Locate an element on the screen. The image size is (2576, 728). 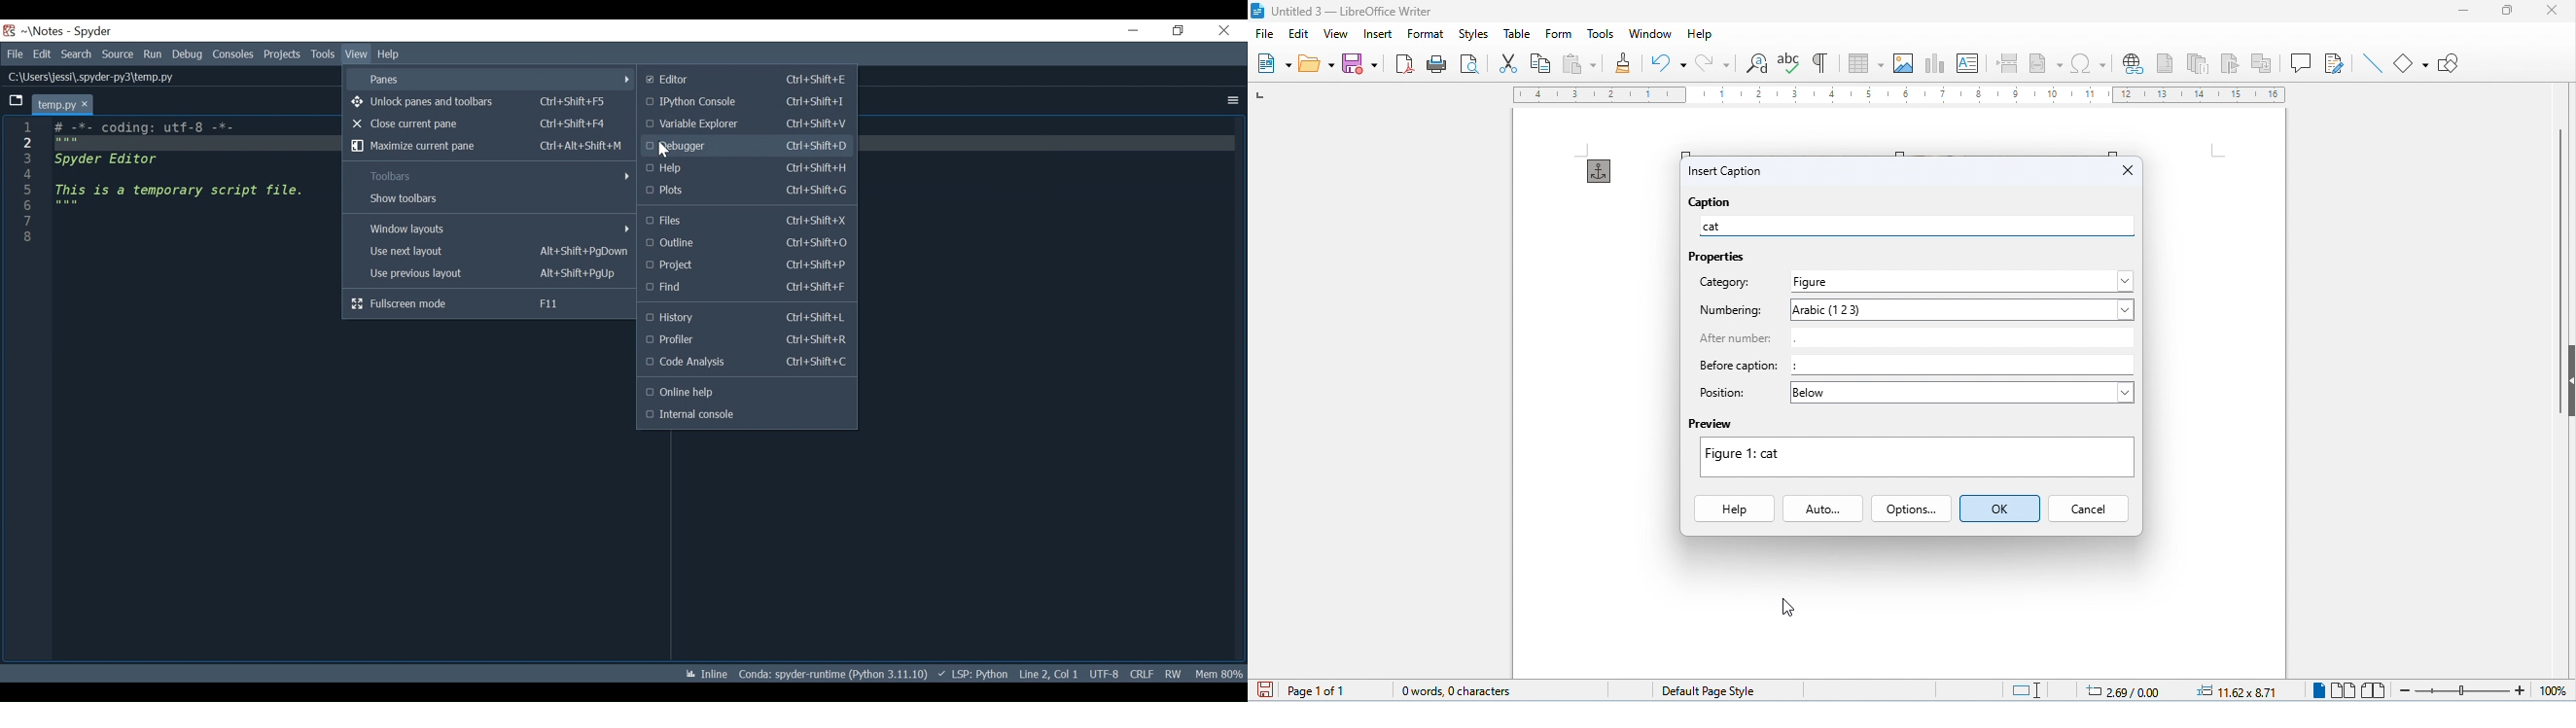
insert footnote is located at coordinates (2167, 63).